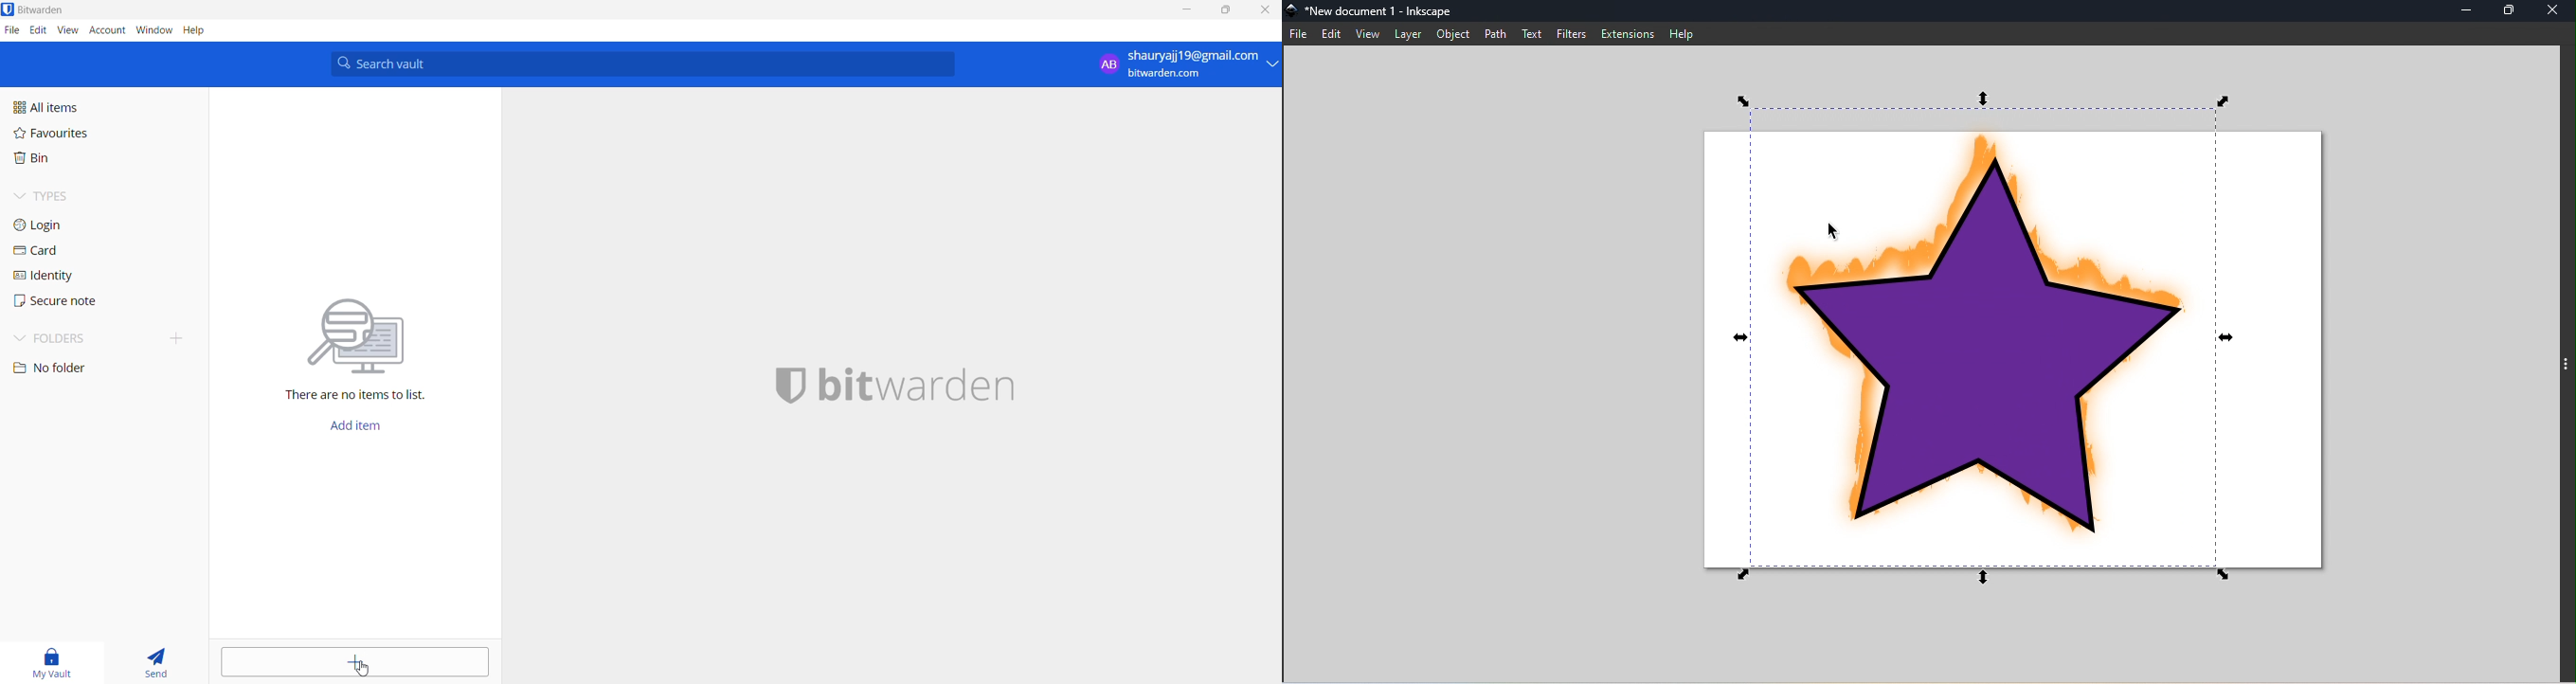 The image size is (2576, 700). What do you see at coordinates (51, 275) in the screenshot?
I see `identity` at bounding box center [51, 275].